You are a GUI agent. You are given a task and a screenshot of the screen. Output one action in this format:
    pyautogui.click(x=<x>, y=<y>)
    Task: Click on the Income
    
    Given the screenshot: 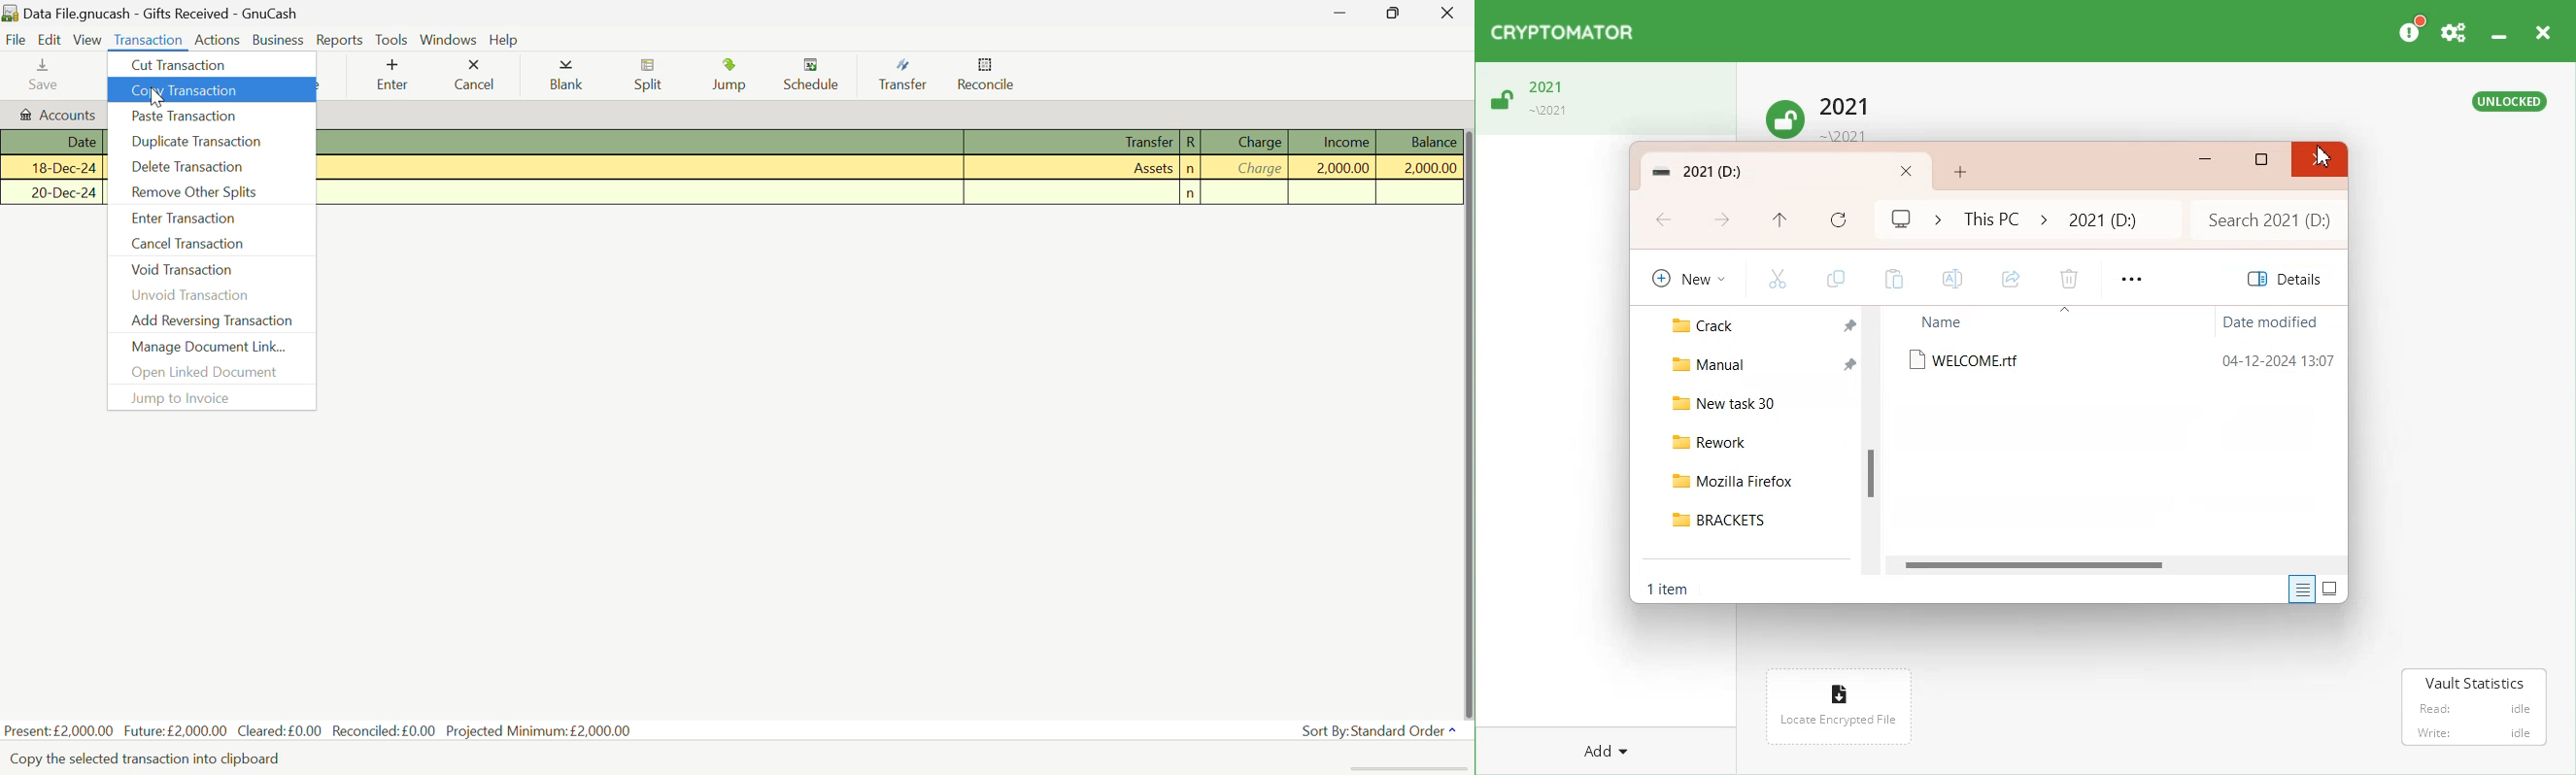 What is the action you would take?
    pyautogui.click(x=1335, y=141)
    